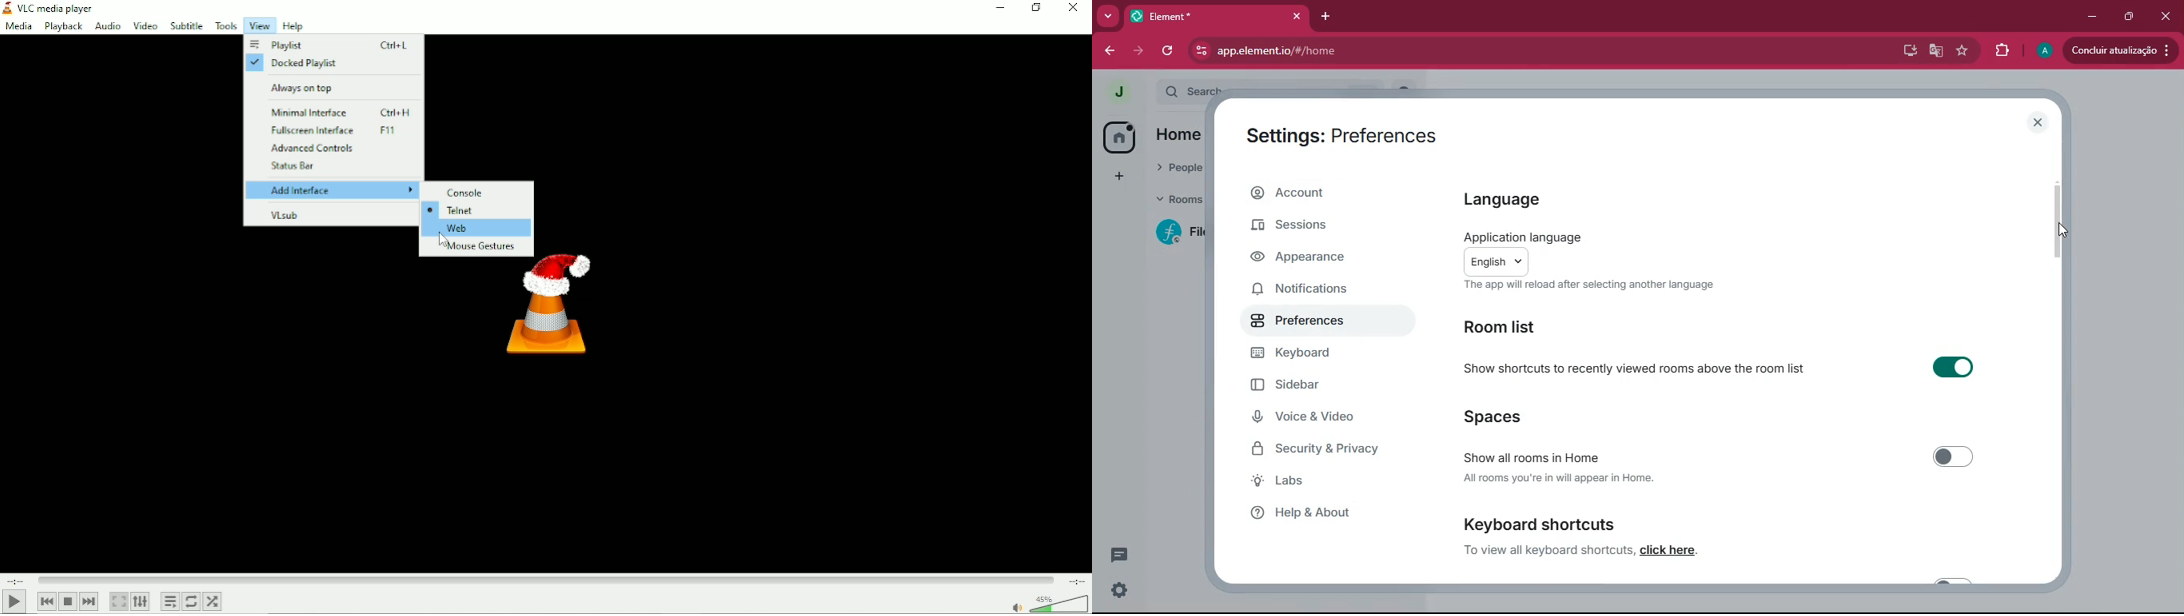 The width and height of the screenshot is (2184, 616). Describe the element at coordinates (225, 26) in the screenshot. I see `Tools` at that location.